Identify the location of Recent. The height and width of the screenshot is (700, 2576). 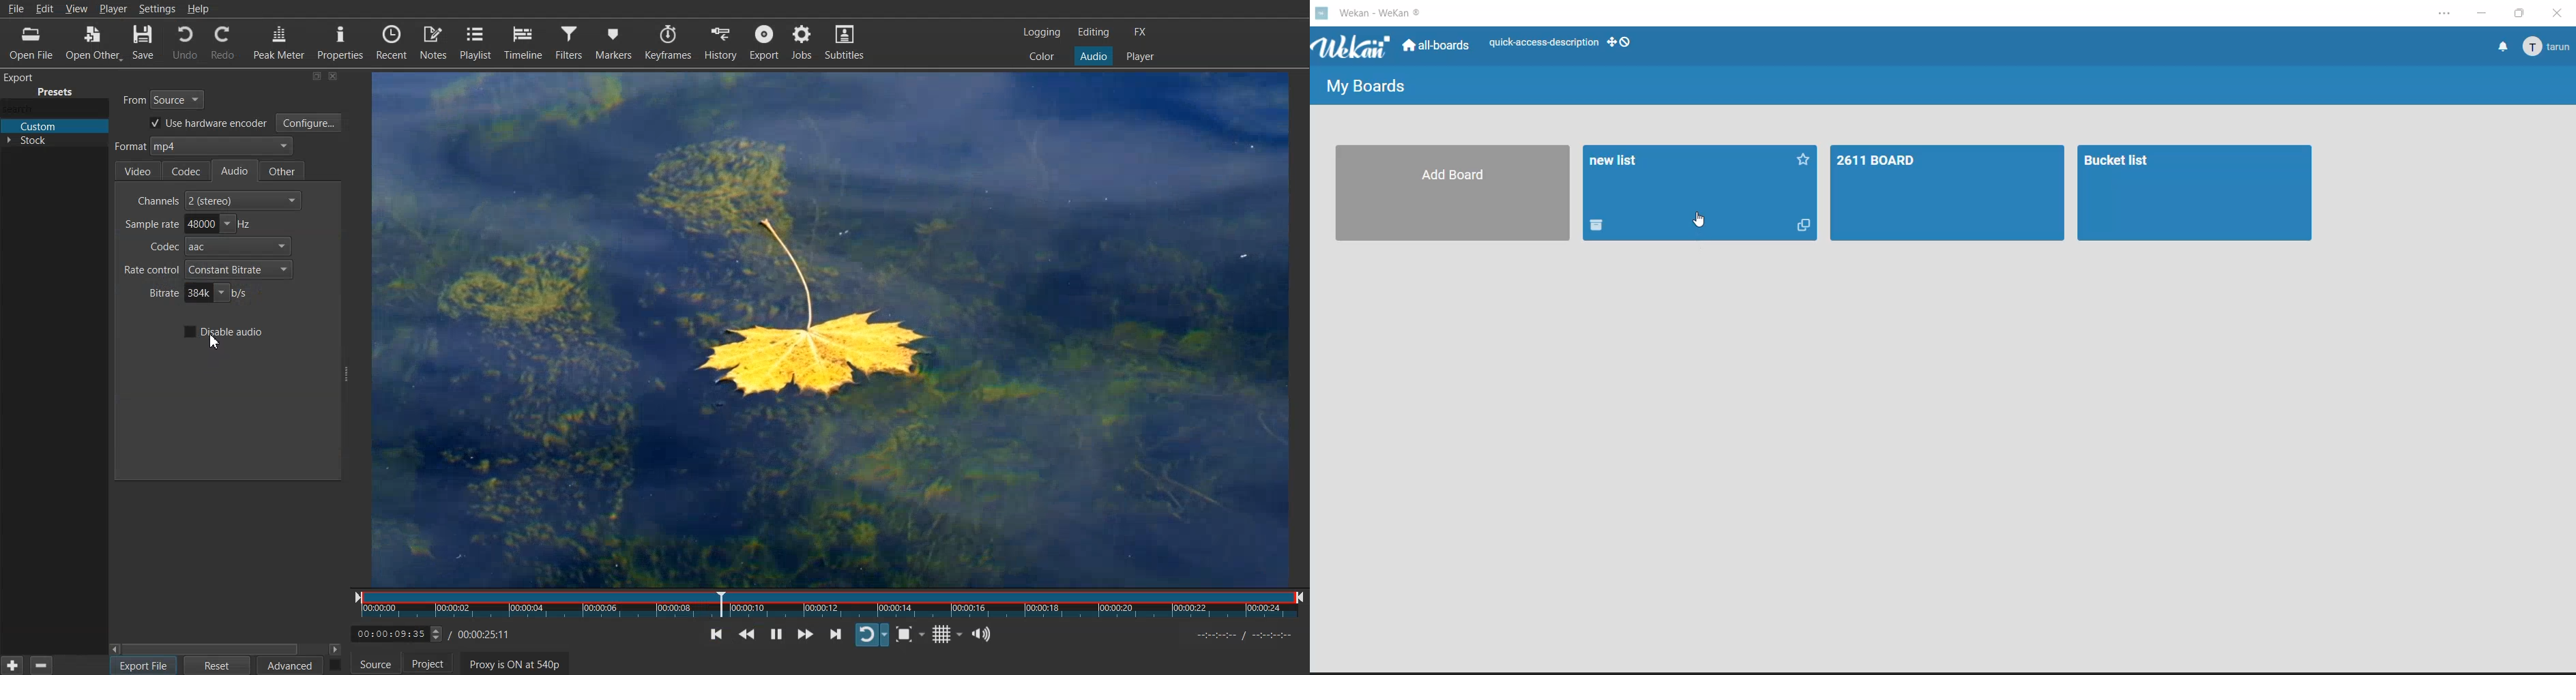
(393, 42).